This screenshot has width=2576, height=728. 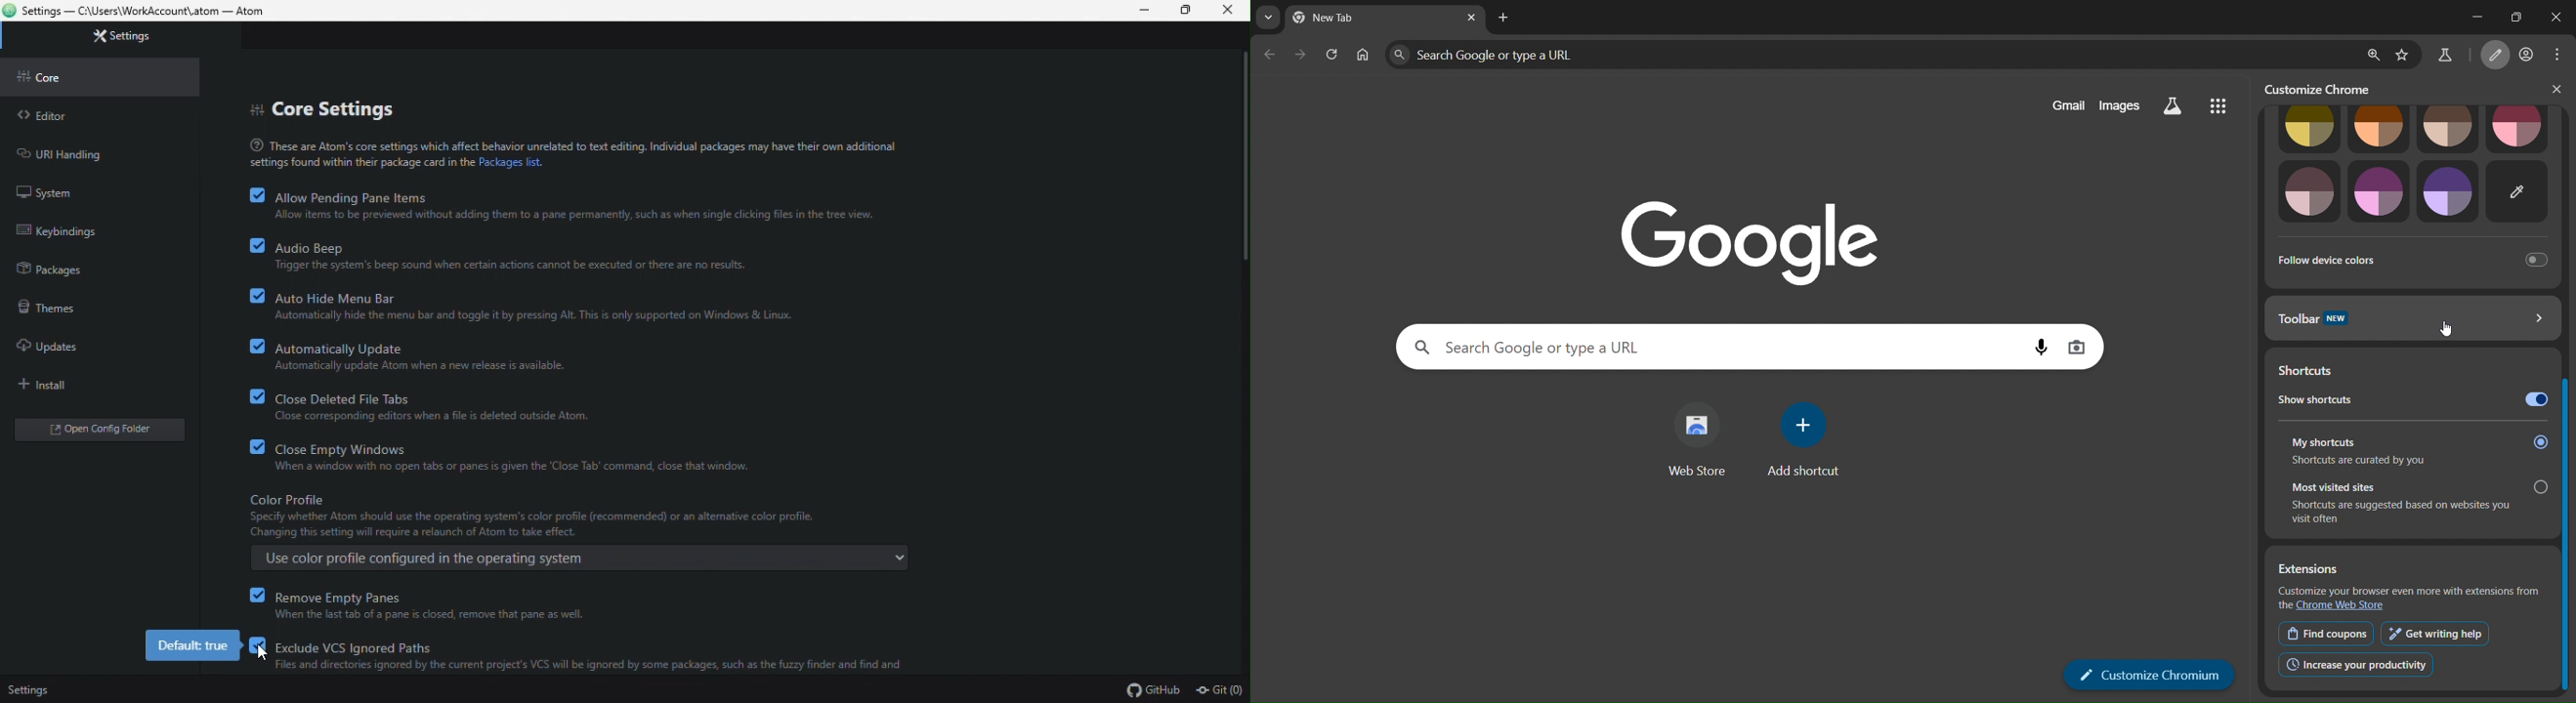 What do you see at coordinates (571, 456) in the screenshot?
I see `Close empty Windows` at bounding box center [571, 456].